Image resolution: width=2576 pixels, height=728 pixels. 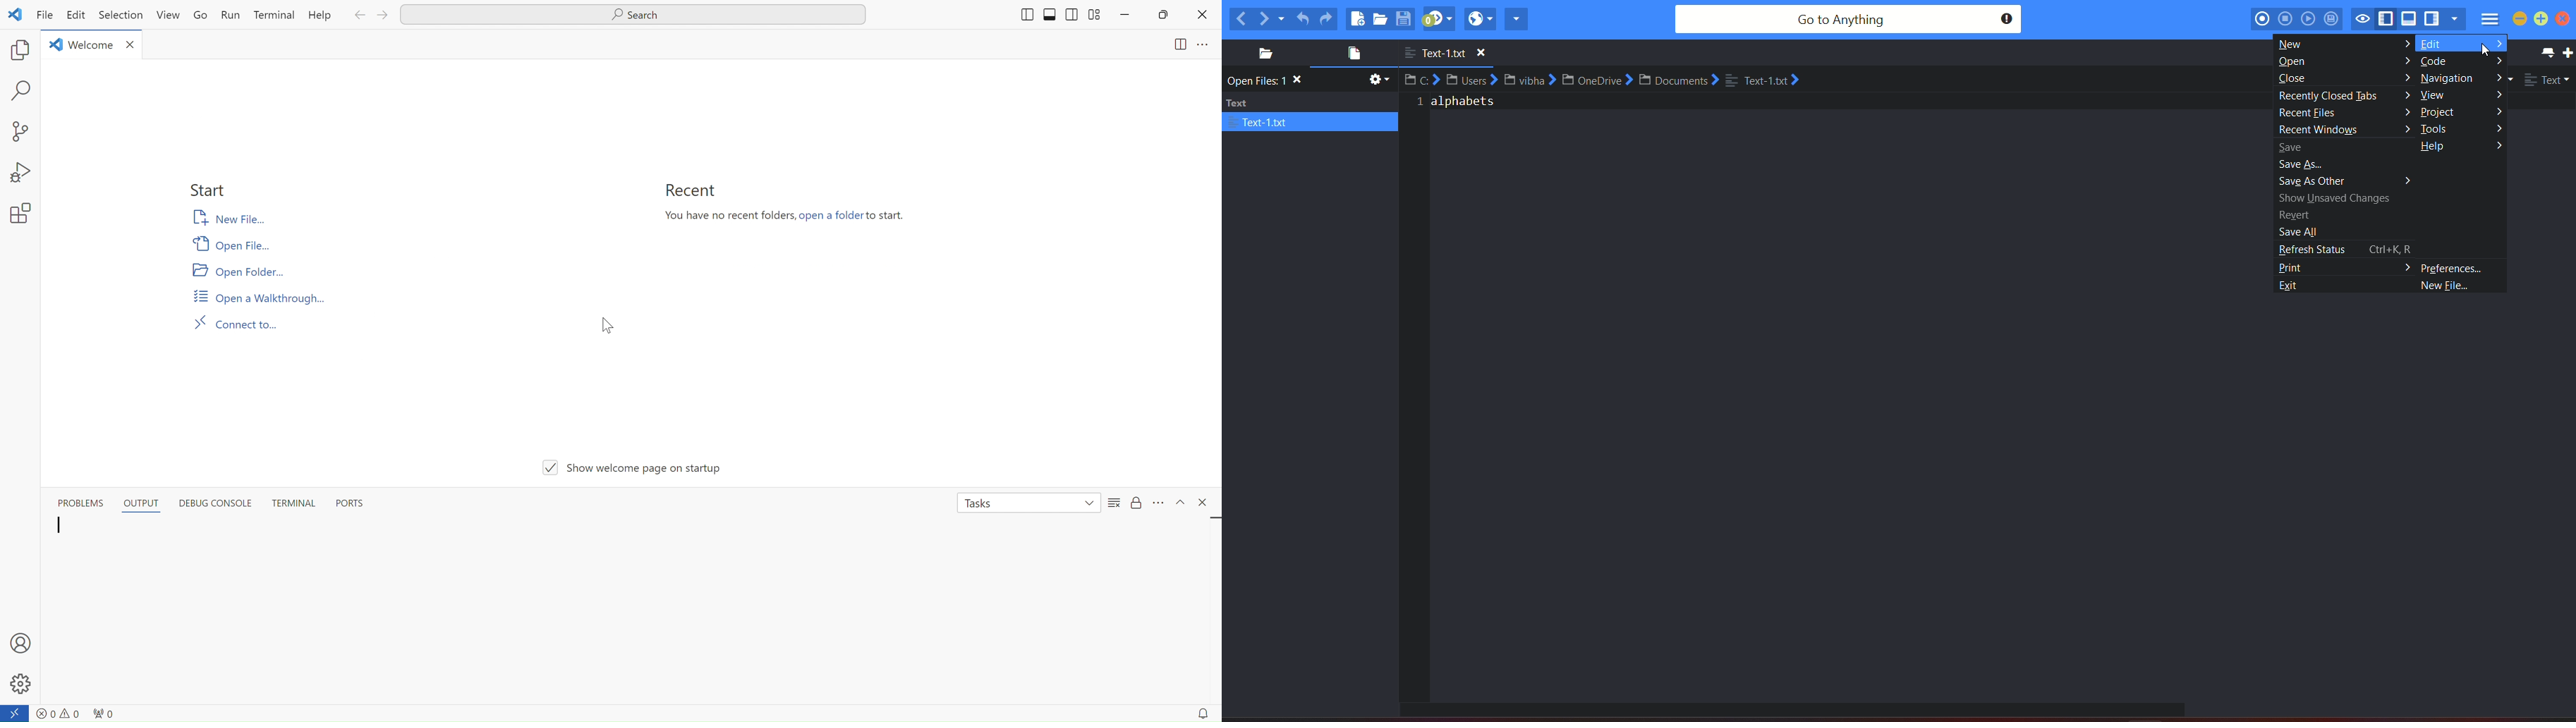 What do you see at coordinates (22, 214) in the screenshot?
I see `settings` at bounding box center [22, 214].